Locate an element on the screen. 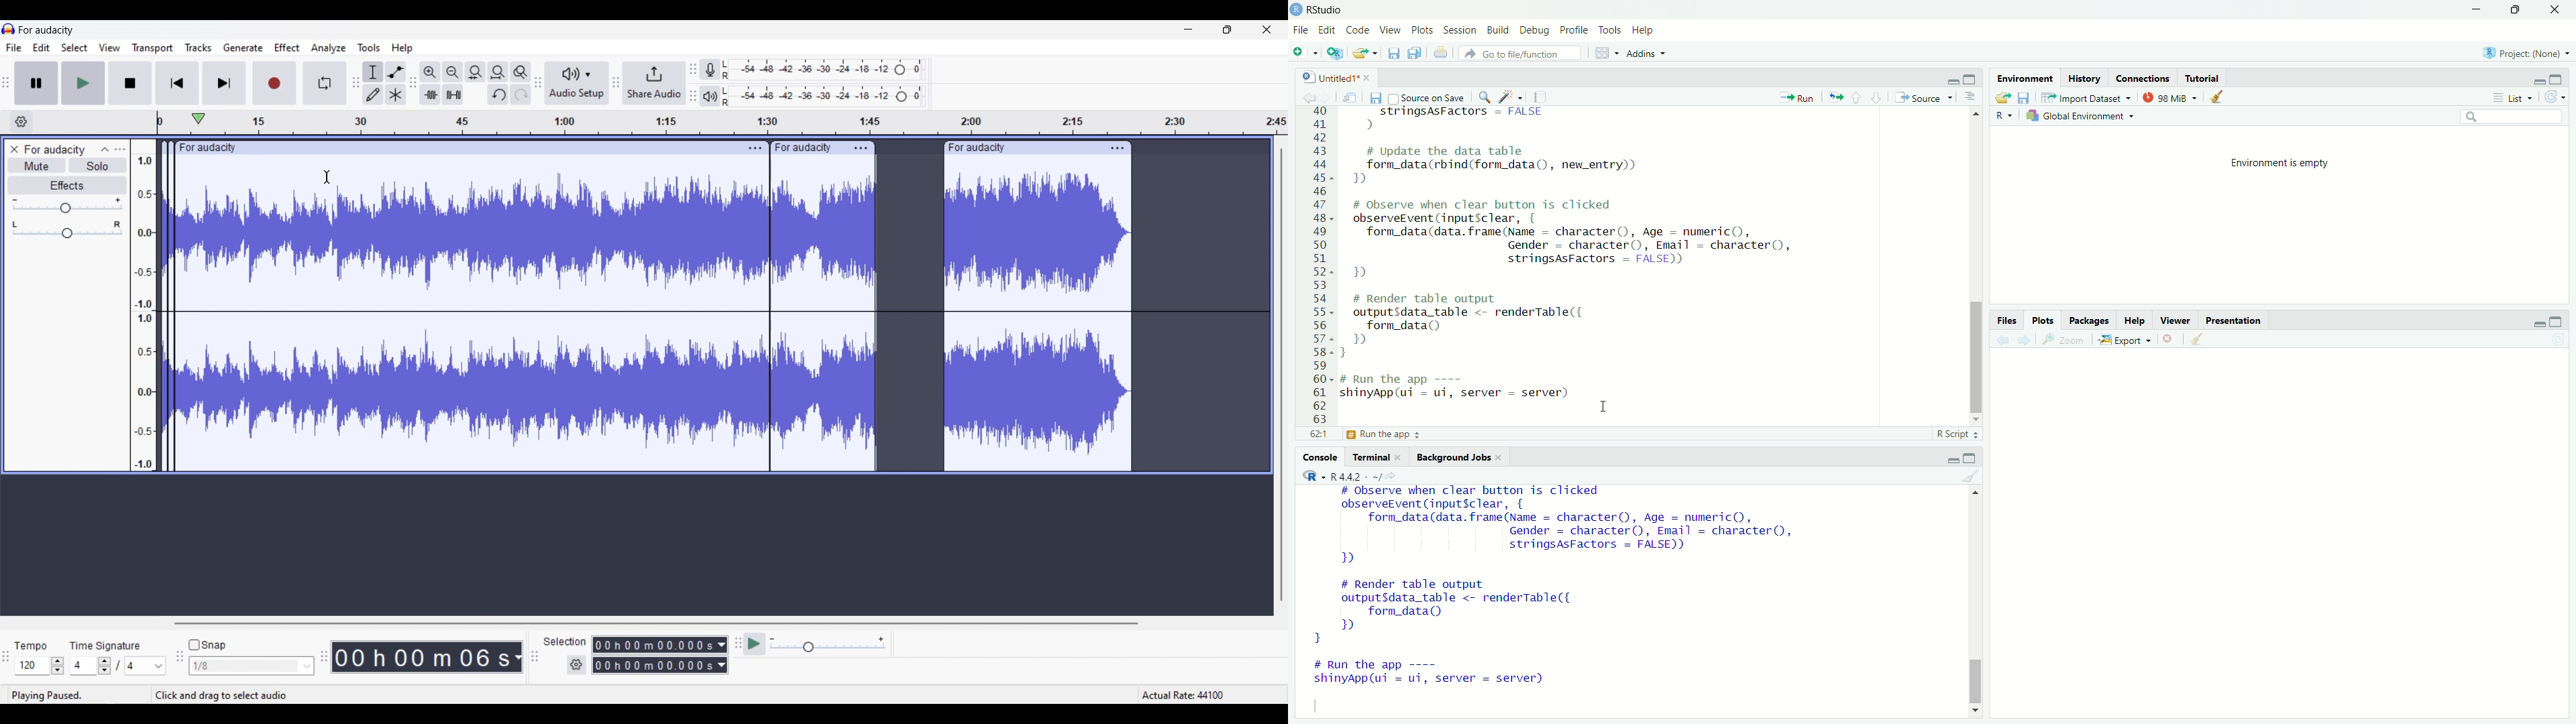  File is located at coordinates (1301, 29).